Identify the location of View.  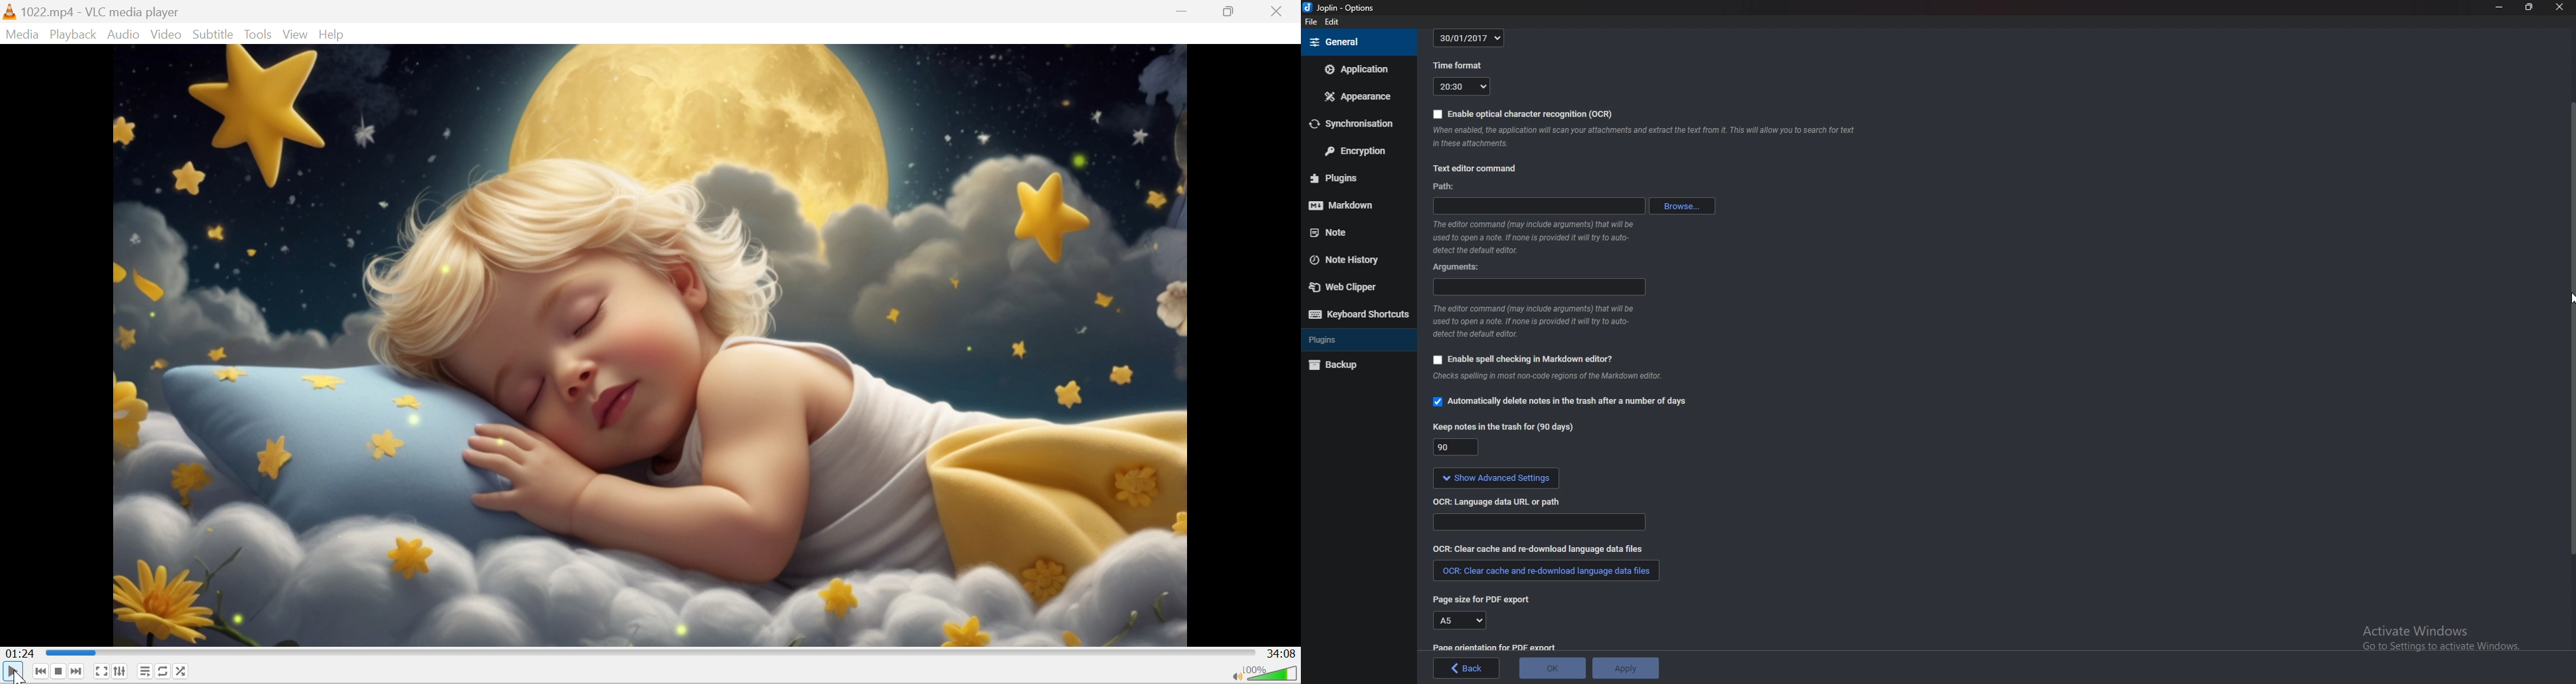
(295, 35).